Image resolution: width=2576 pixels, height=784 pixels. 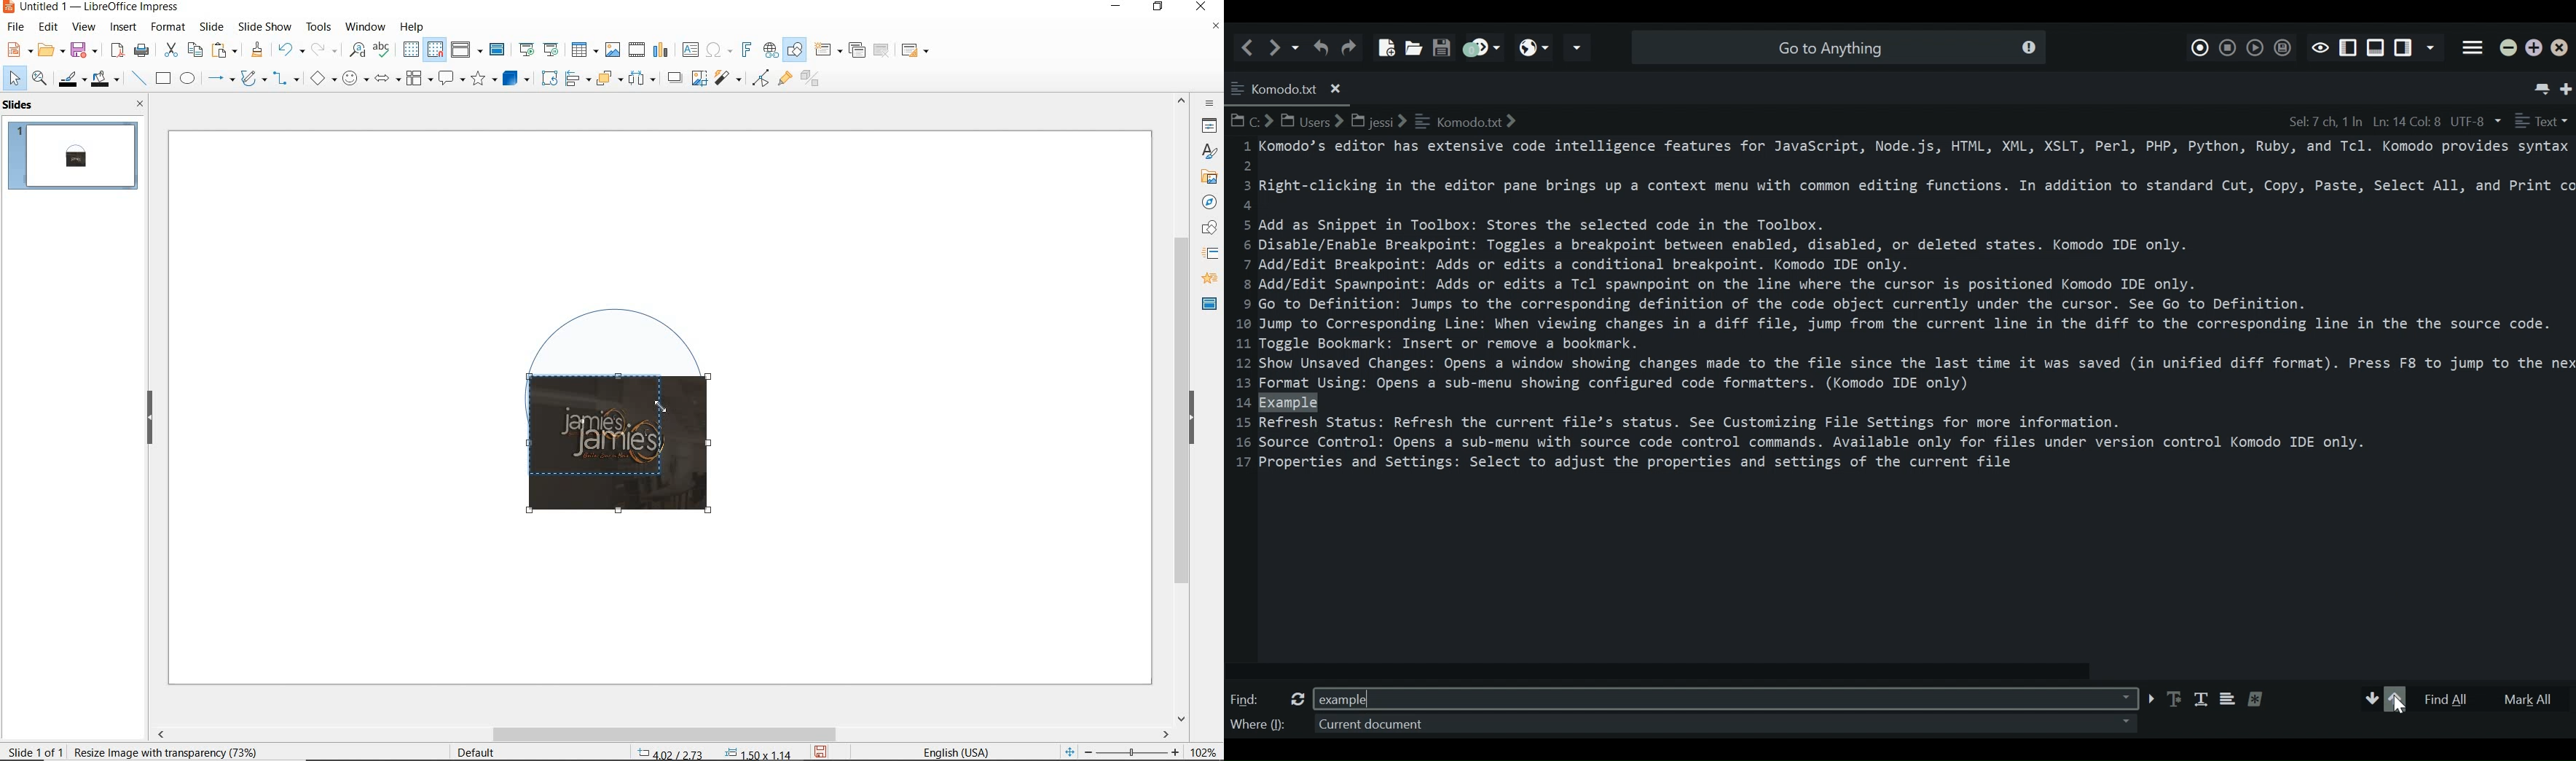 What do you see at coordinates (117, 51) in the screenshot?
I see `export as PDF` at bounding box center [117, 51].